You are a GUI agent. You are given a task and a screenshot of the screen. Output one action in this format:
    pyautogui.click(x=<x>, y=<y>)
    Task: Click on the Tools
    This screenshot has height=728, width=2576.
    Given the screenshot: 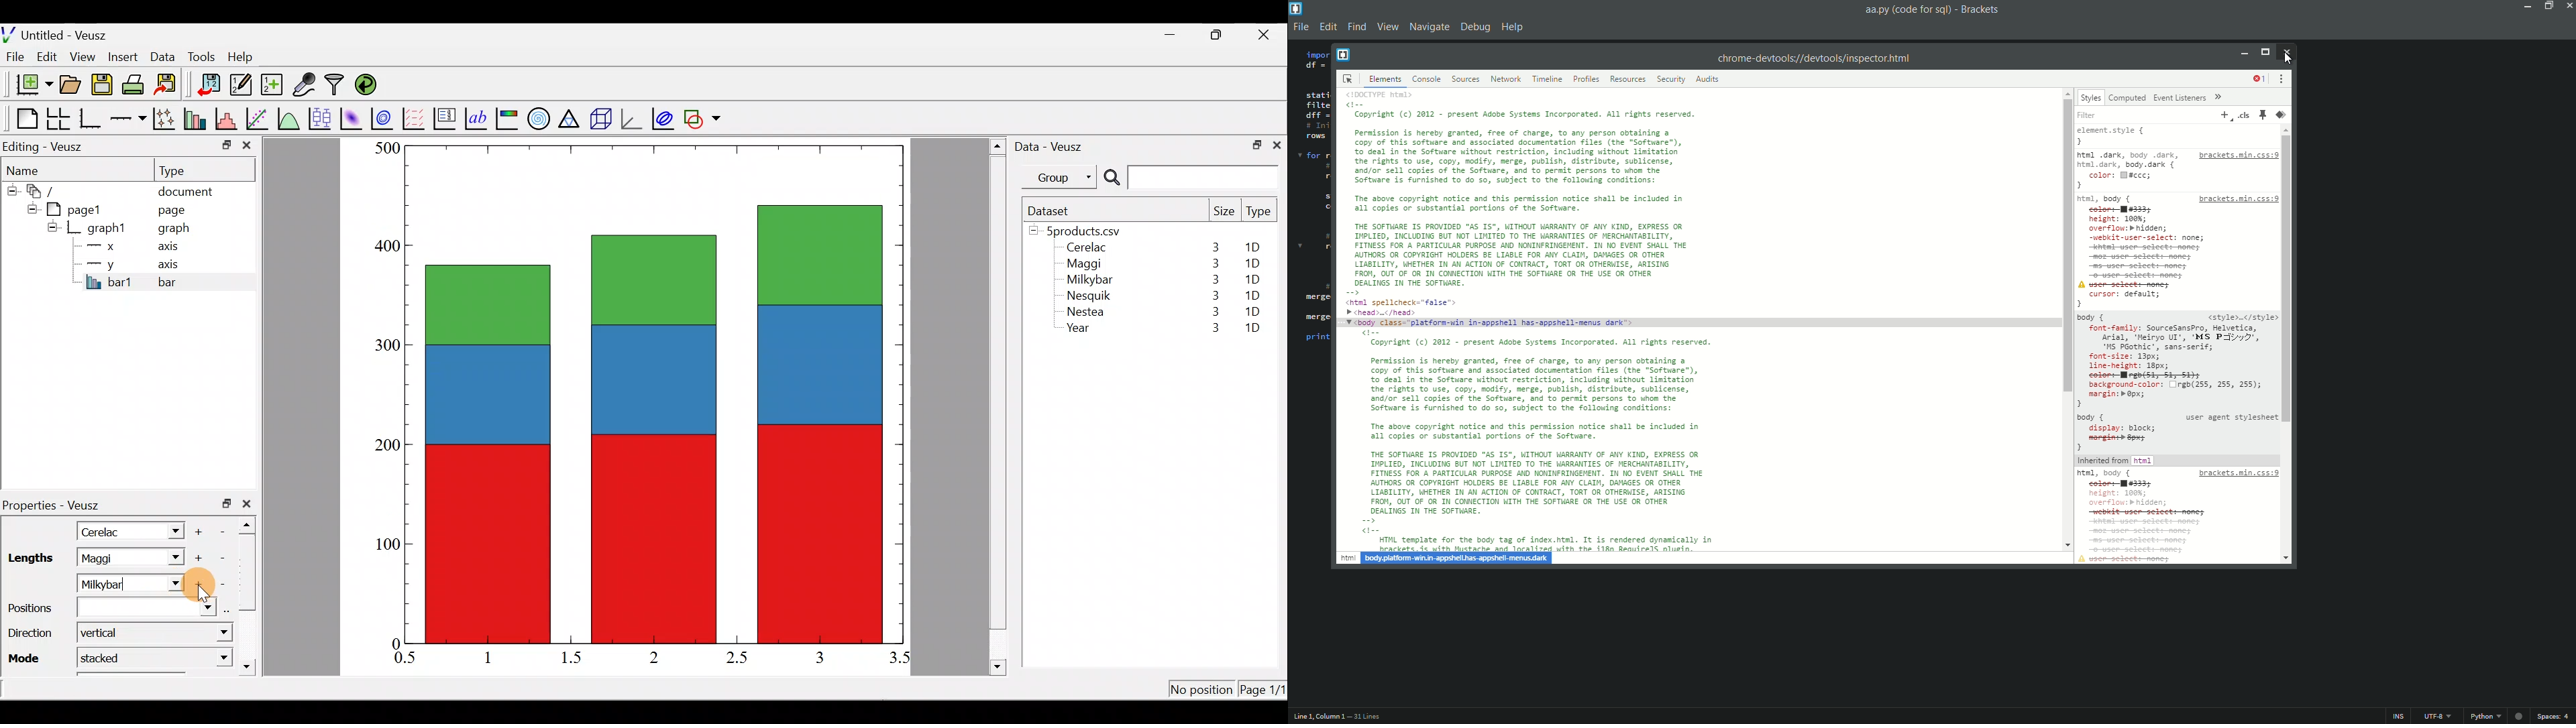 What is the action you would take?
    pyautogui.click(x=201, y=56)
    